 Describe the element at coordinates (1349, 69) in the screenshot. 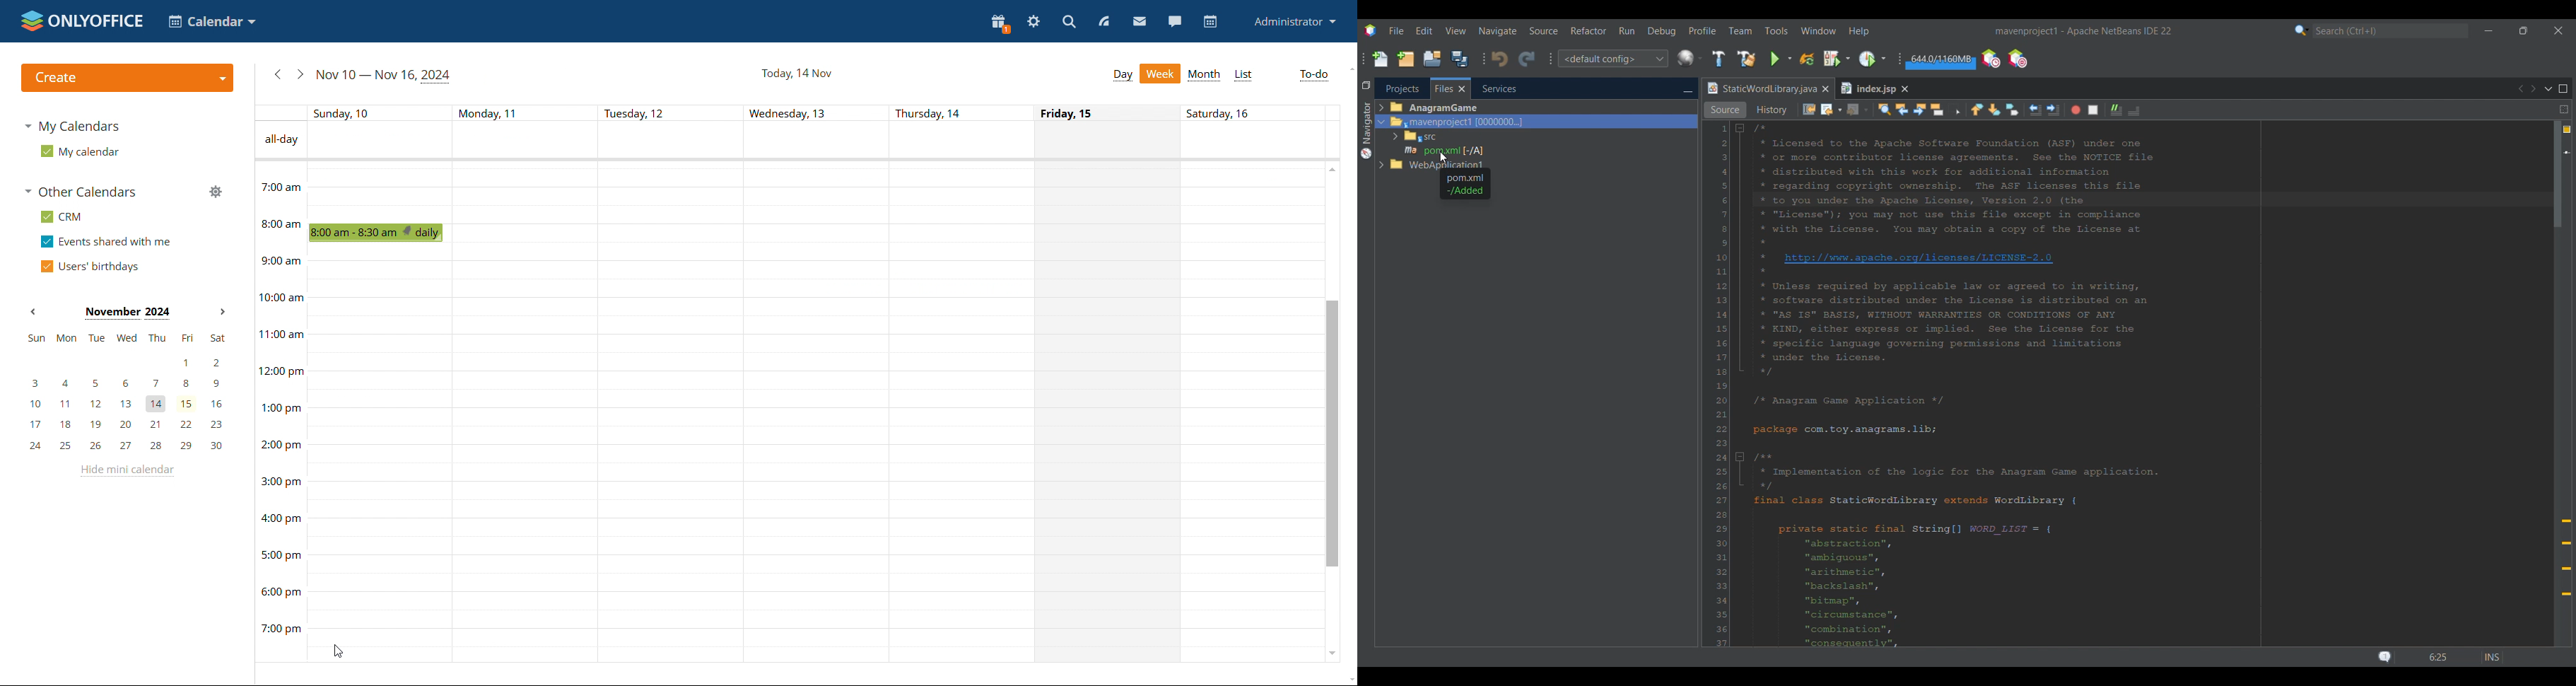

I see `scroll up` at that location.